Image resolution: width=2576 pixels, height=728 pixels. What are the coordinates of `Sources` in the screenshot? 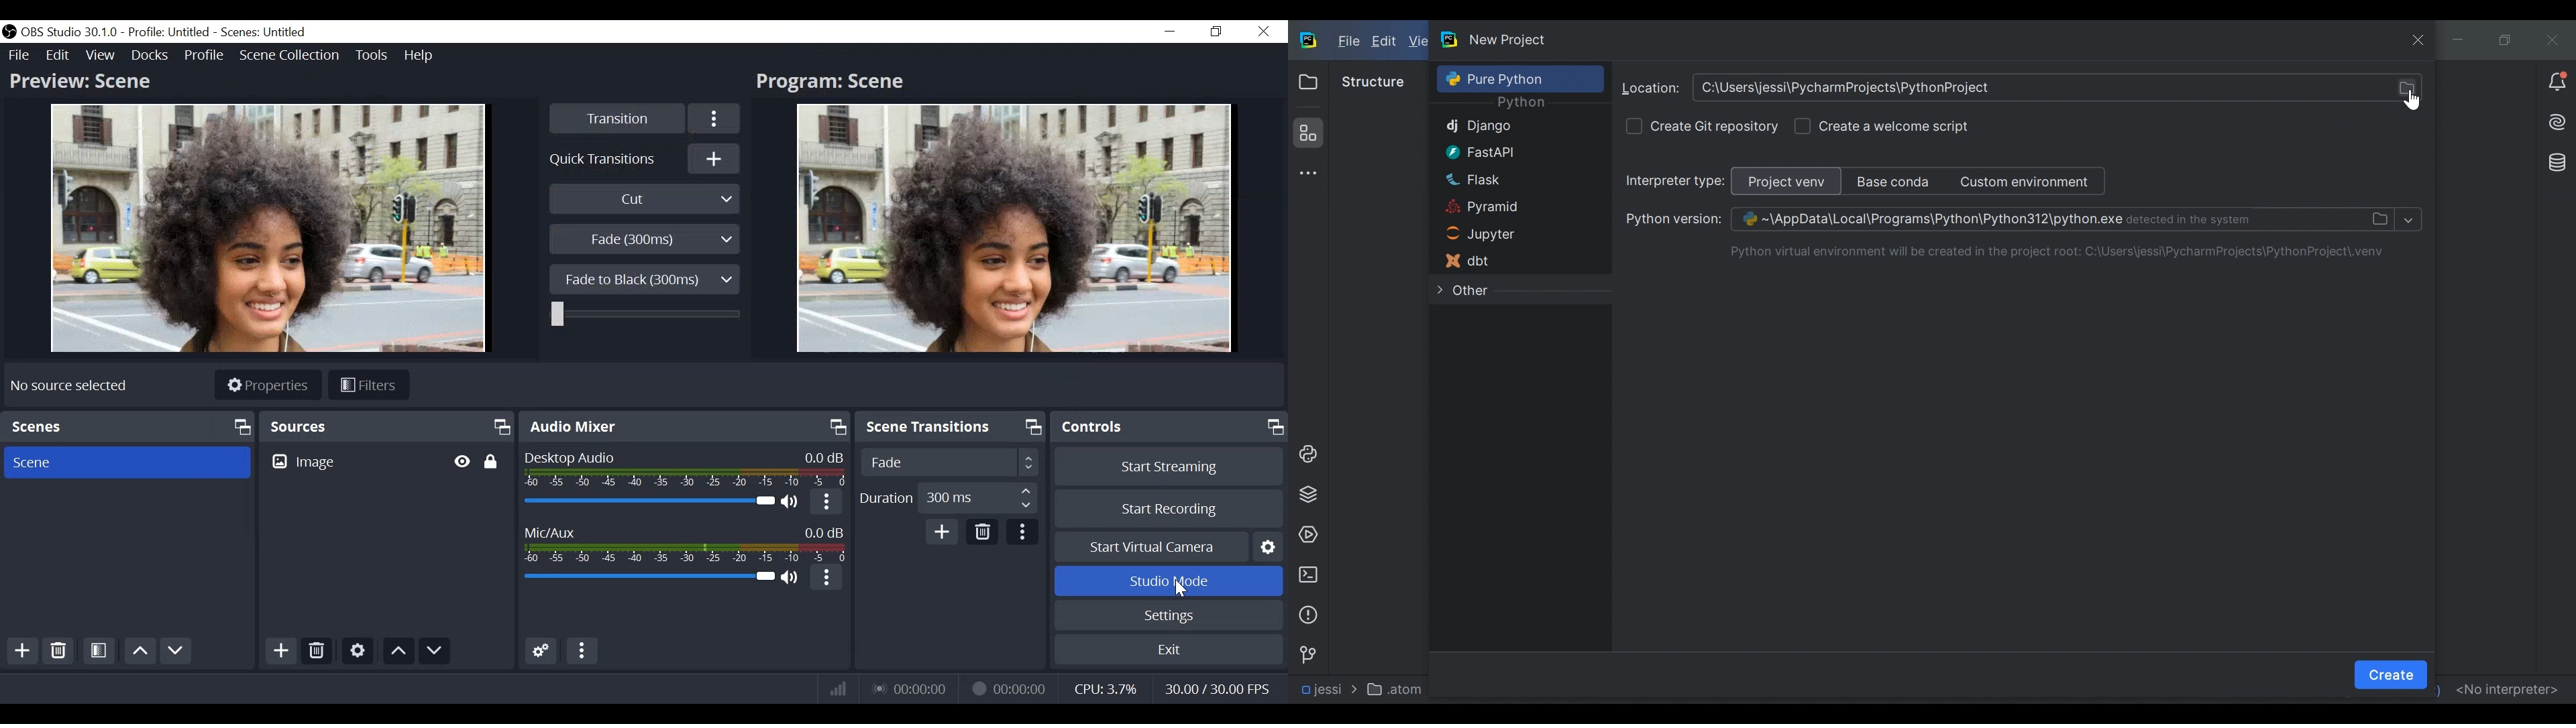 It's located at (387, 428).